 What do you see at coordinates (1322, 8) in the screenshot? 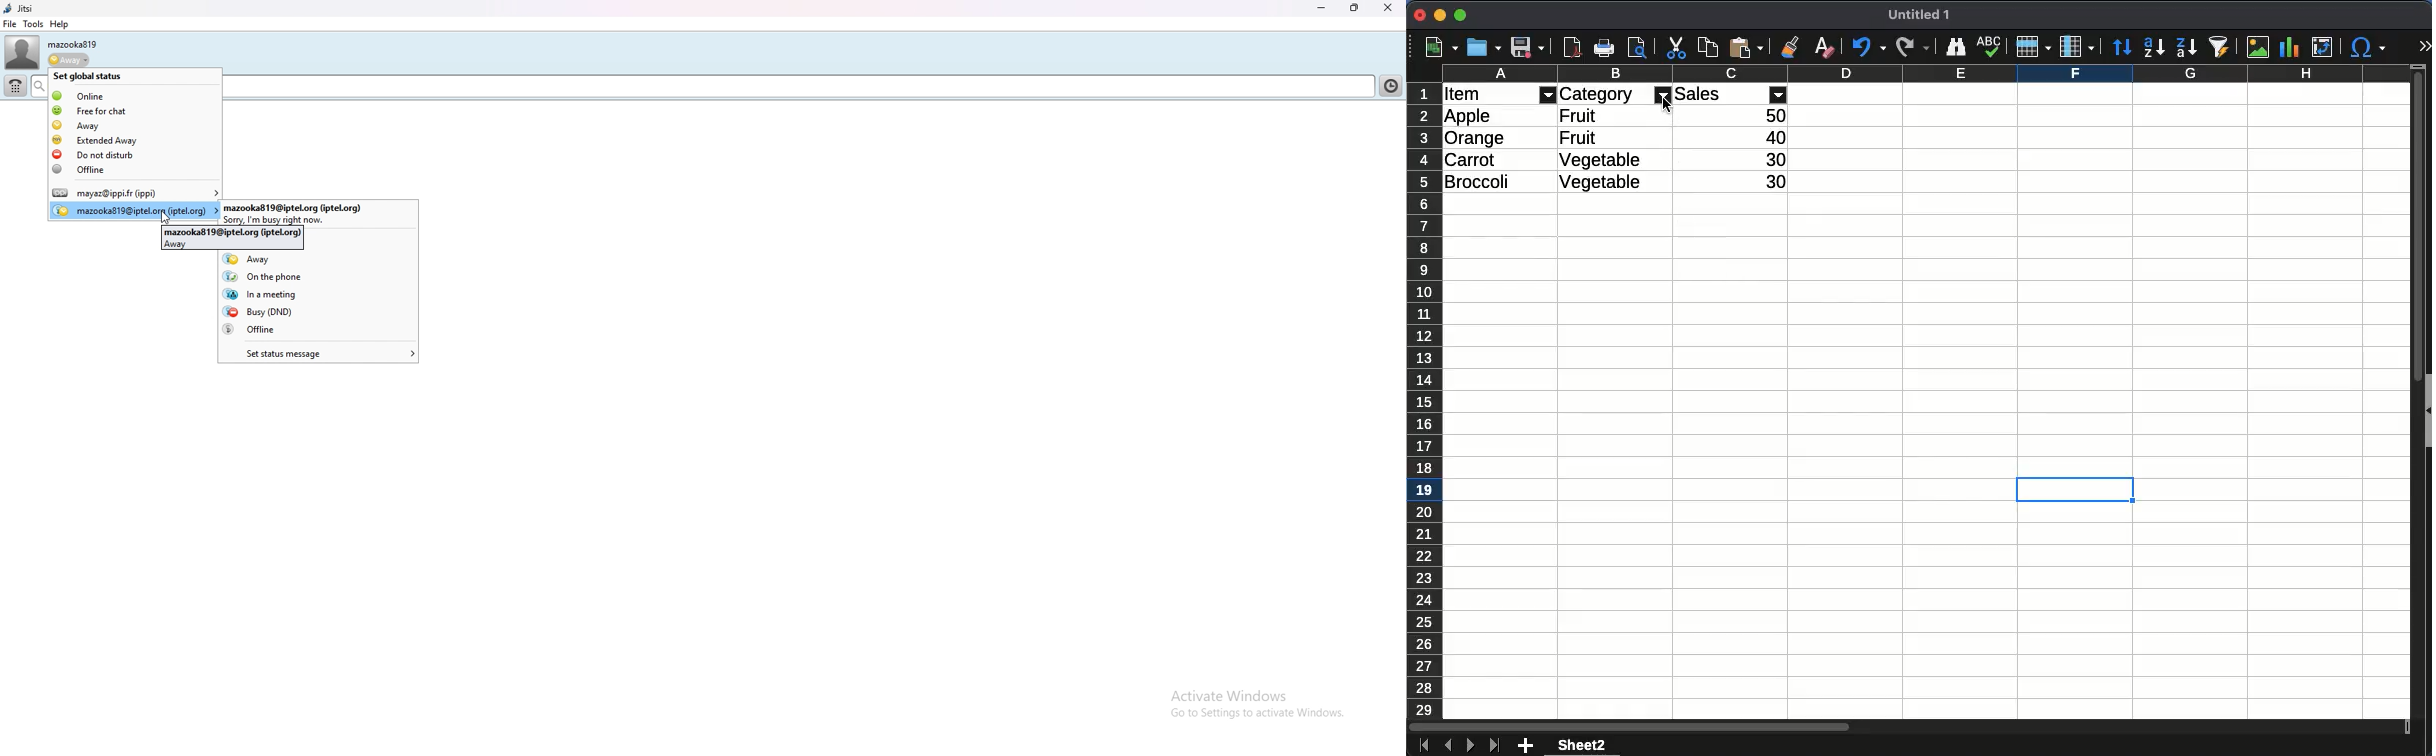
I see `minimize` at bounding box center [1322, 8].